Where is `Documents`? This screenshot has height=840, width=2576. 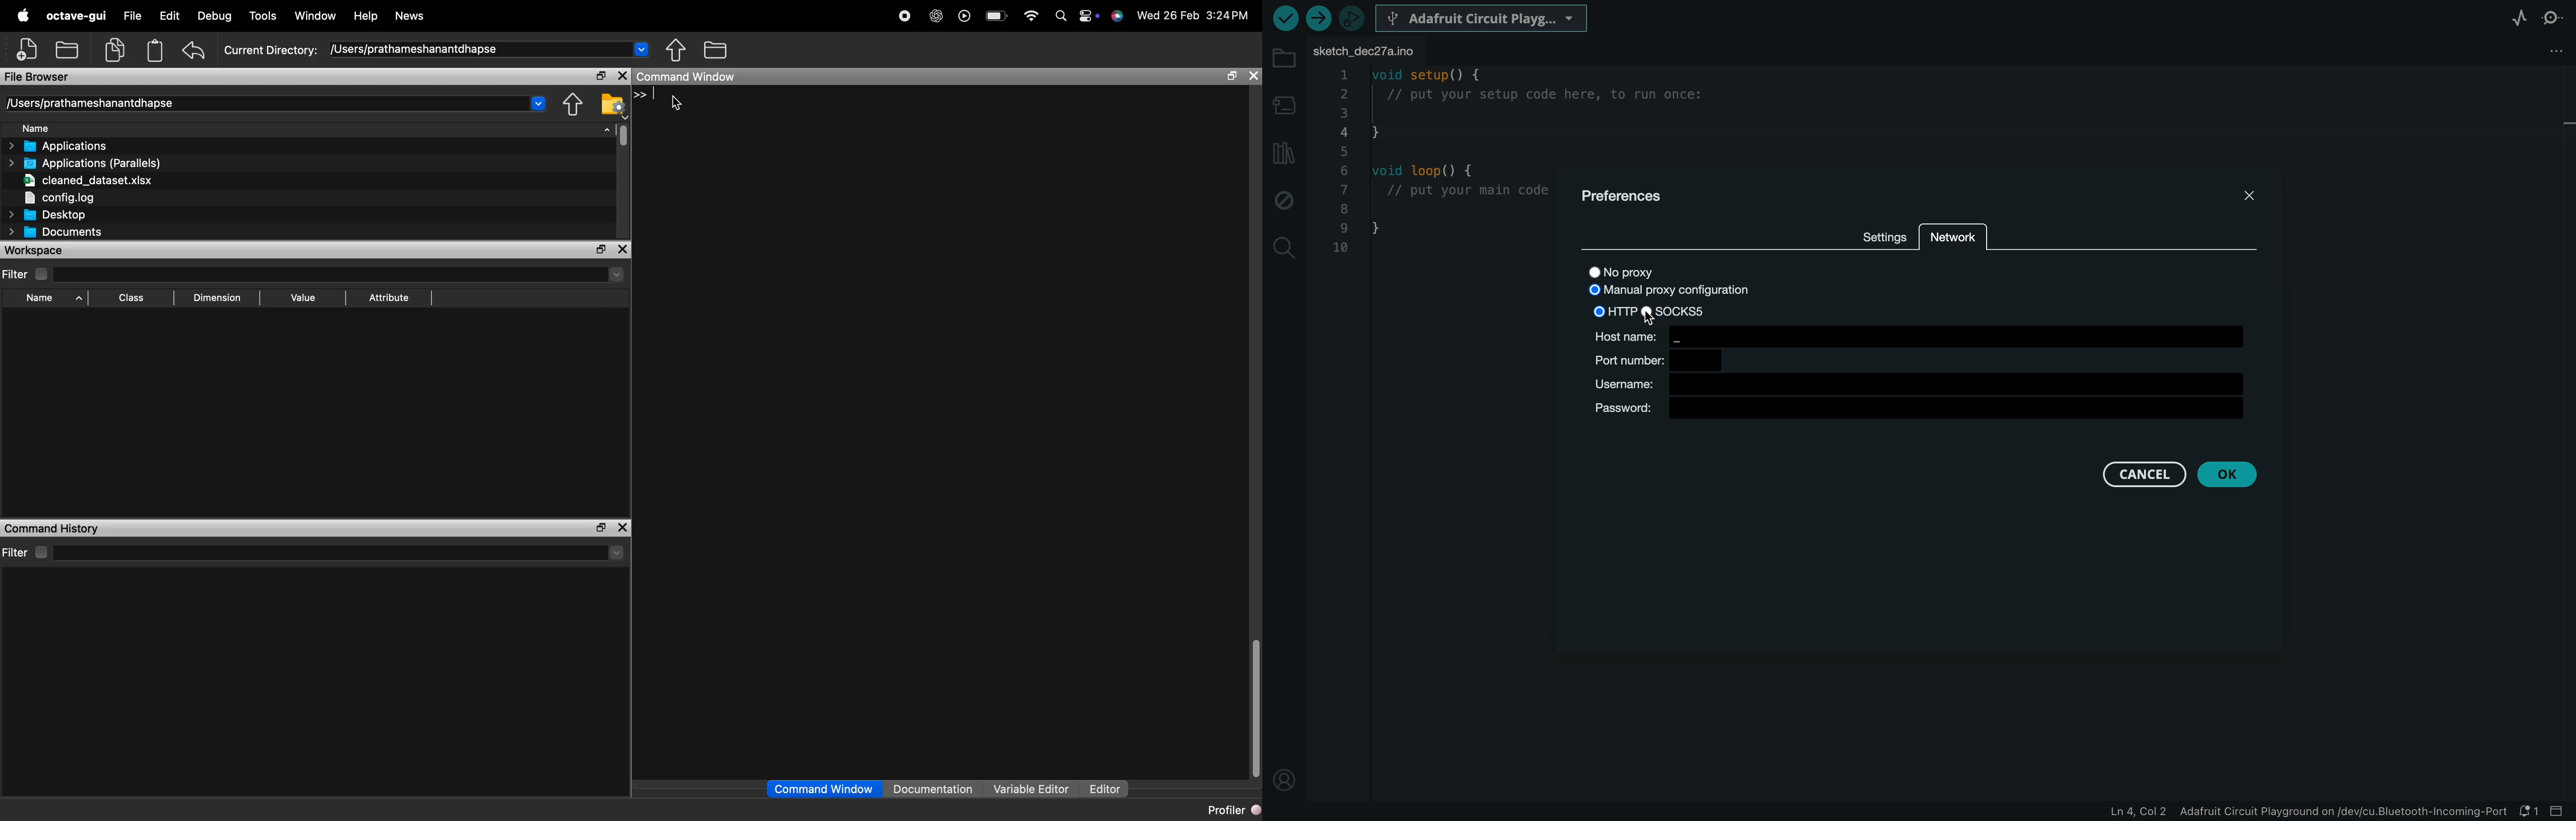 Documents is located at coordinates (55, 233).